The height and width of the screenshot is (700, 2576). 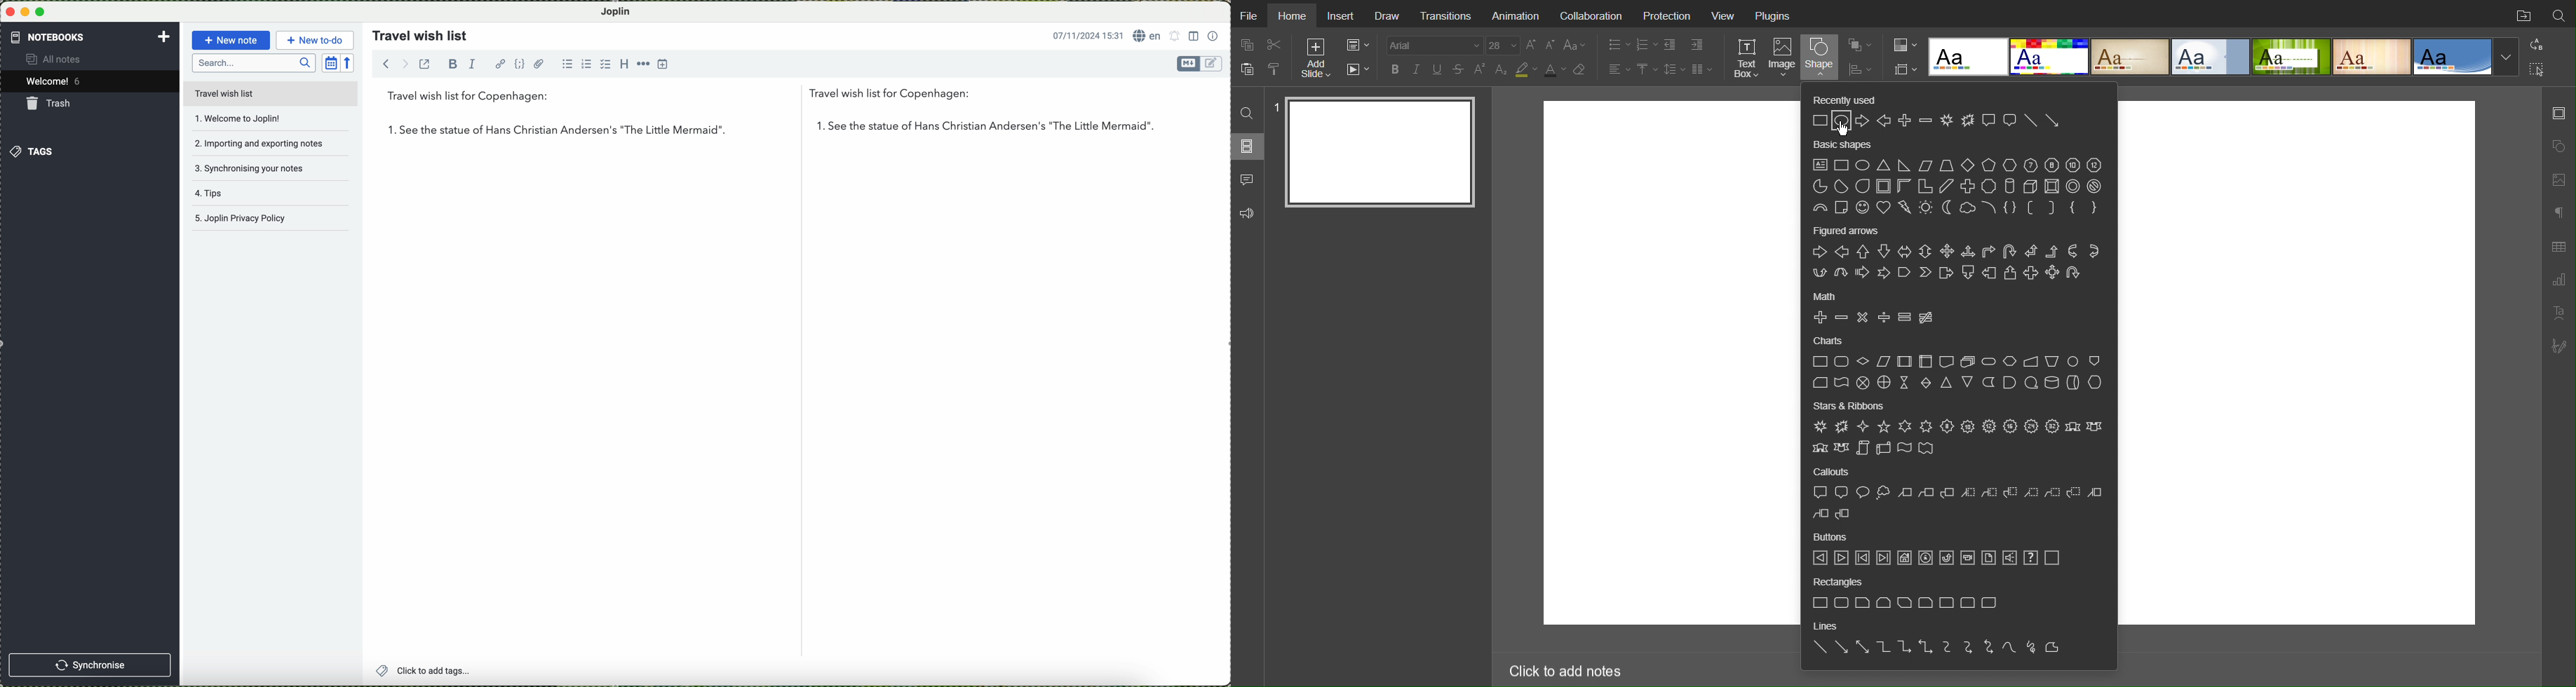 What do you see at coordinates (1276, 44) in the screenshot?
I see `Cut` at bounding box center [1276, 44].